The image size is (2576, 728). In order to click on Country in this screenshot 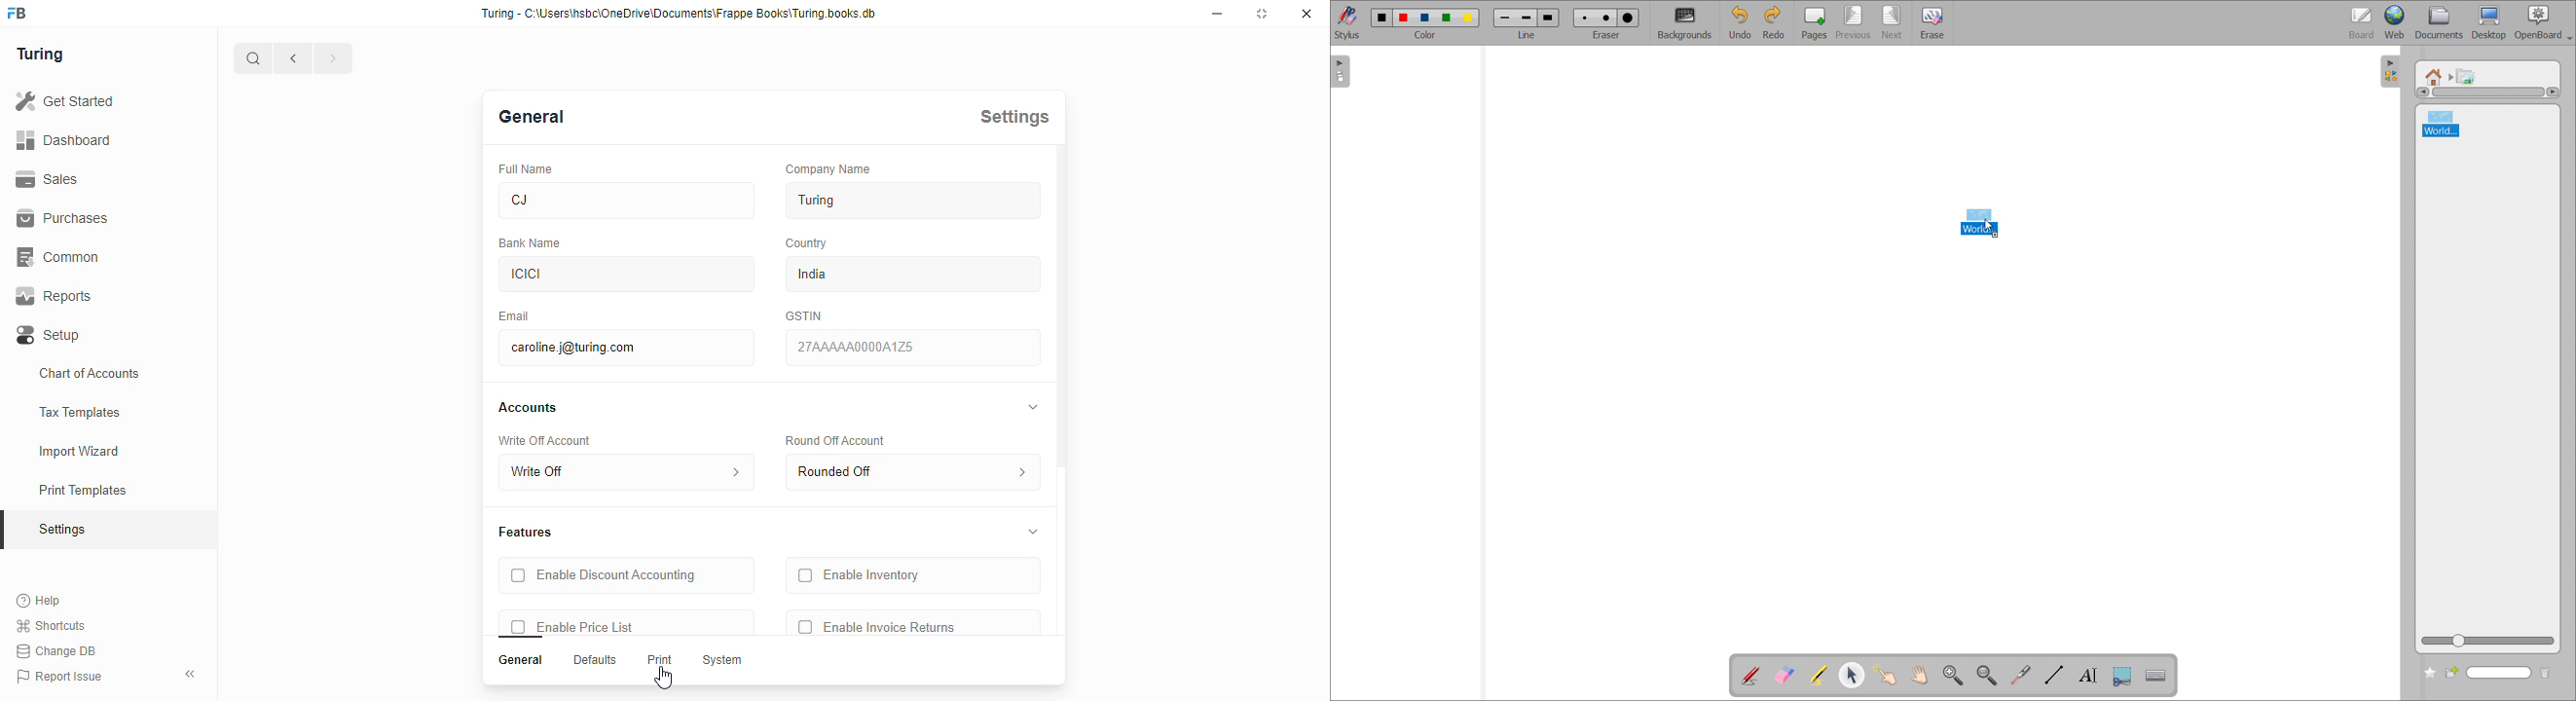, I will do `click(806, 242)`.